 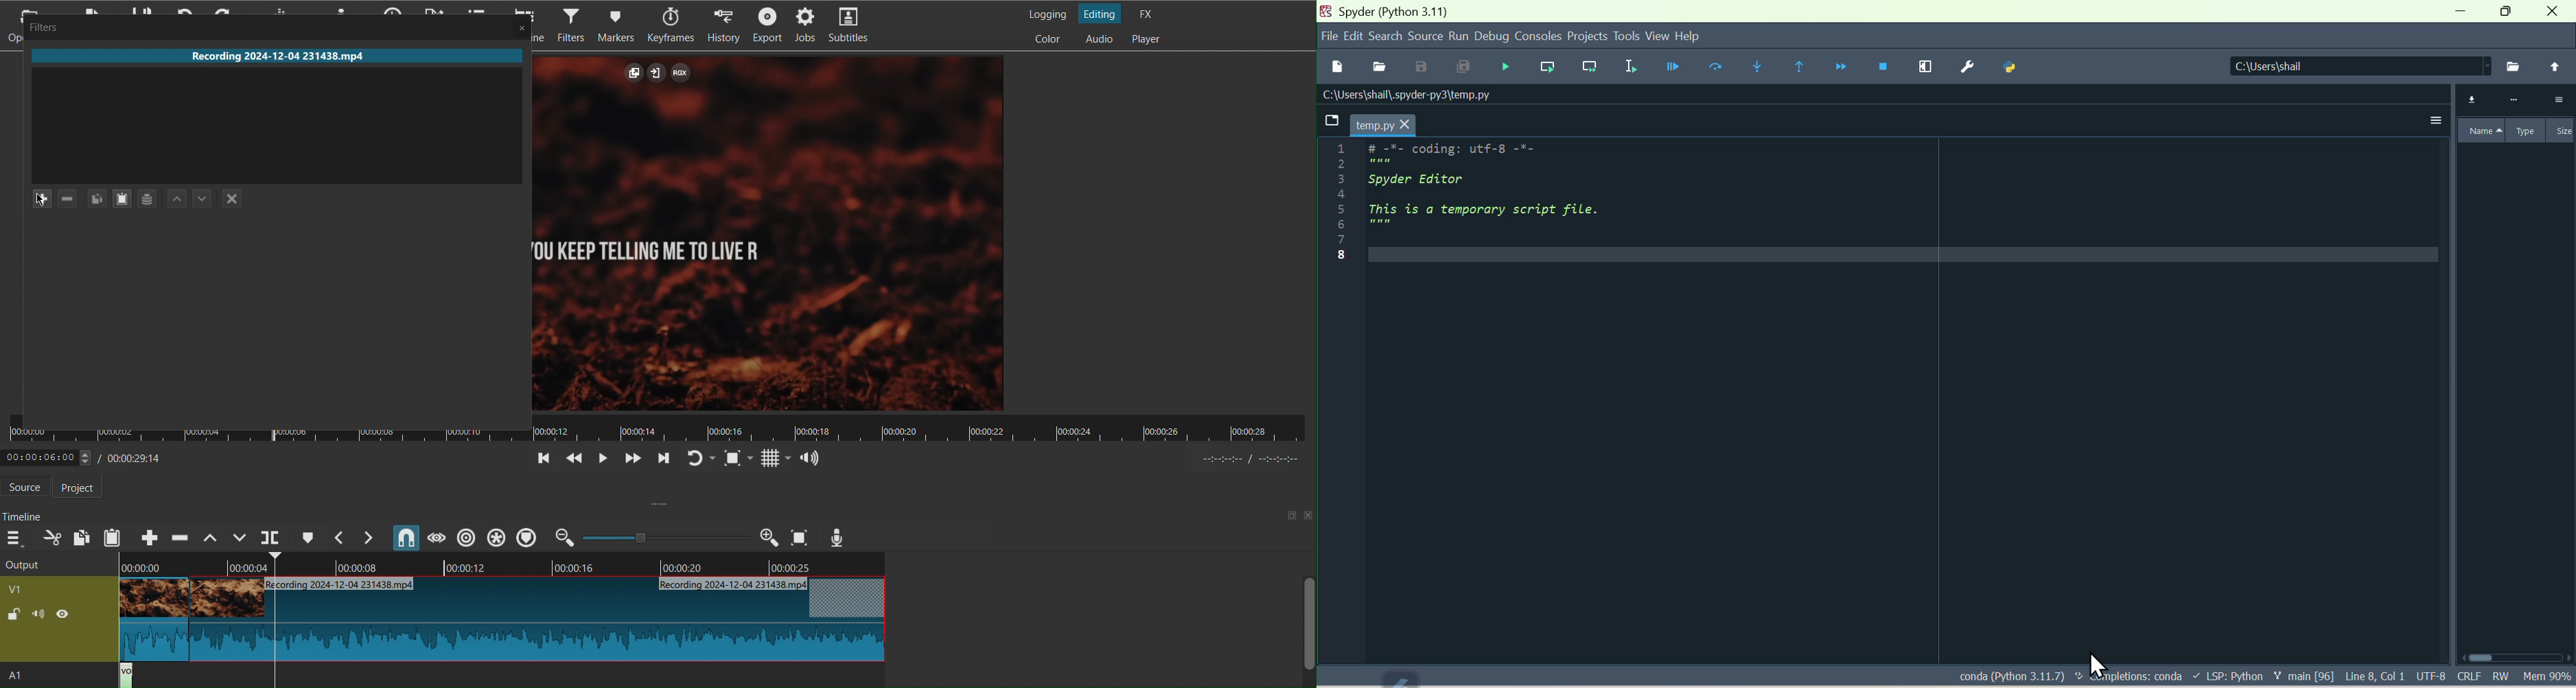 I want to click on Clip View, so click(x=771, y=233).